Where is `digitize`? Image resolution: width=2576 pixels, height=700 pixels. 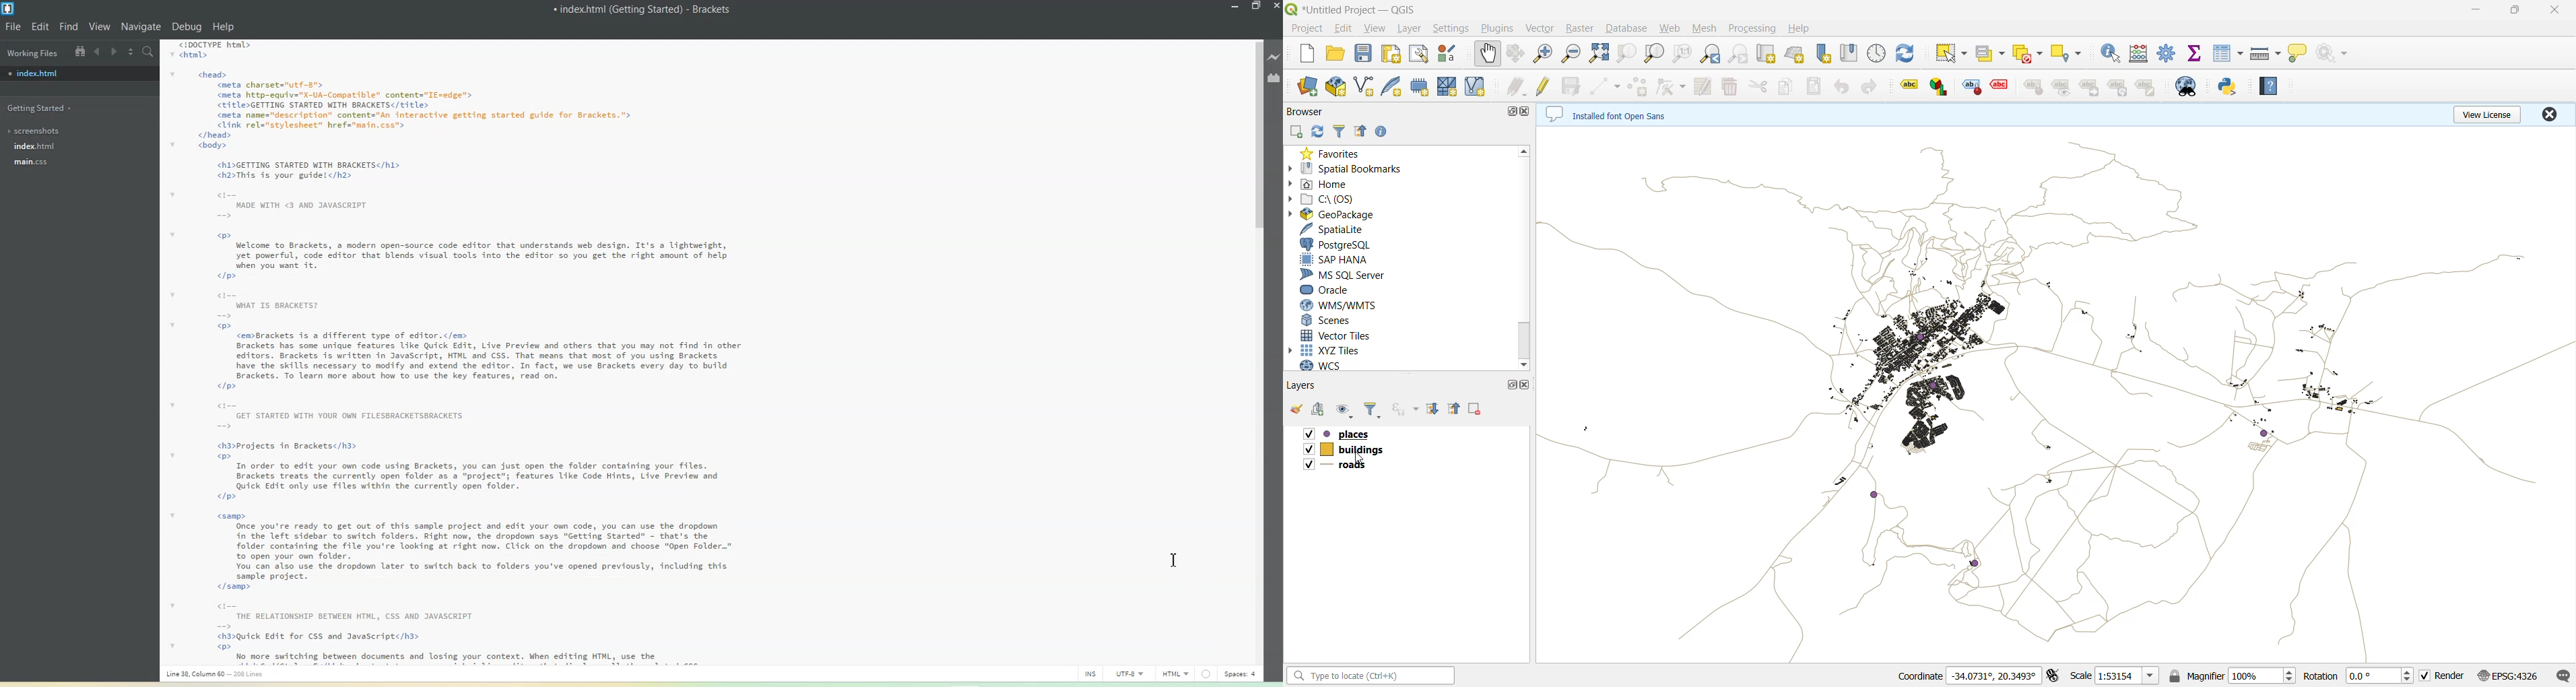 digitize is located at coordinates (1610, 86).